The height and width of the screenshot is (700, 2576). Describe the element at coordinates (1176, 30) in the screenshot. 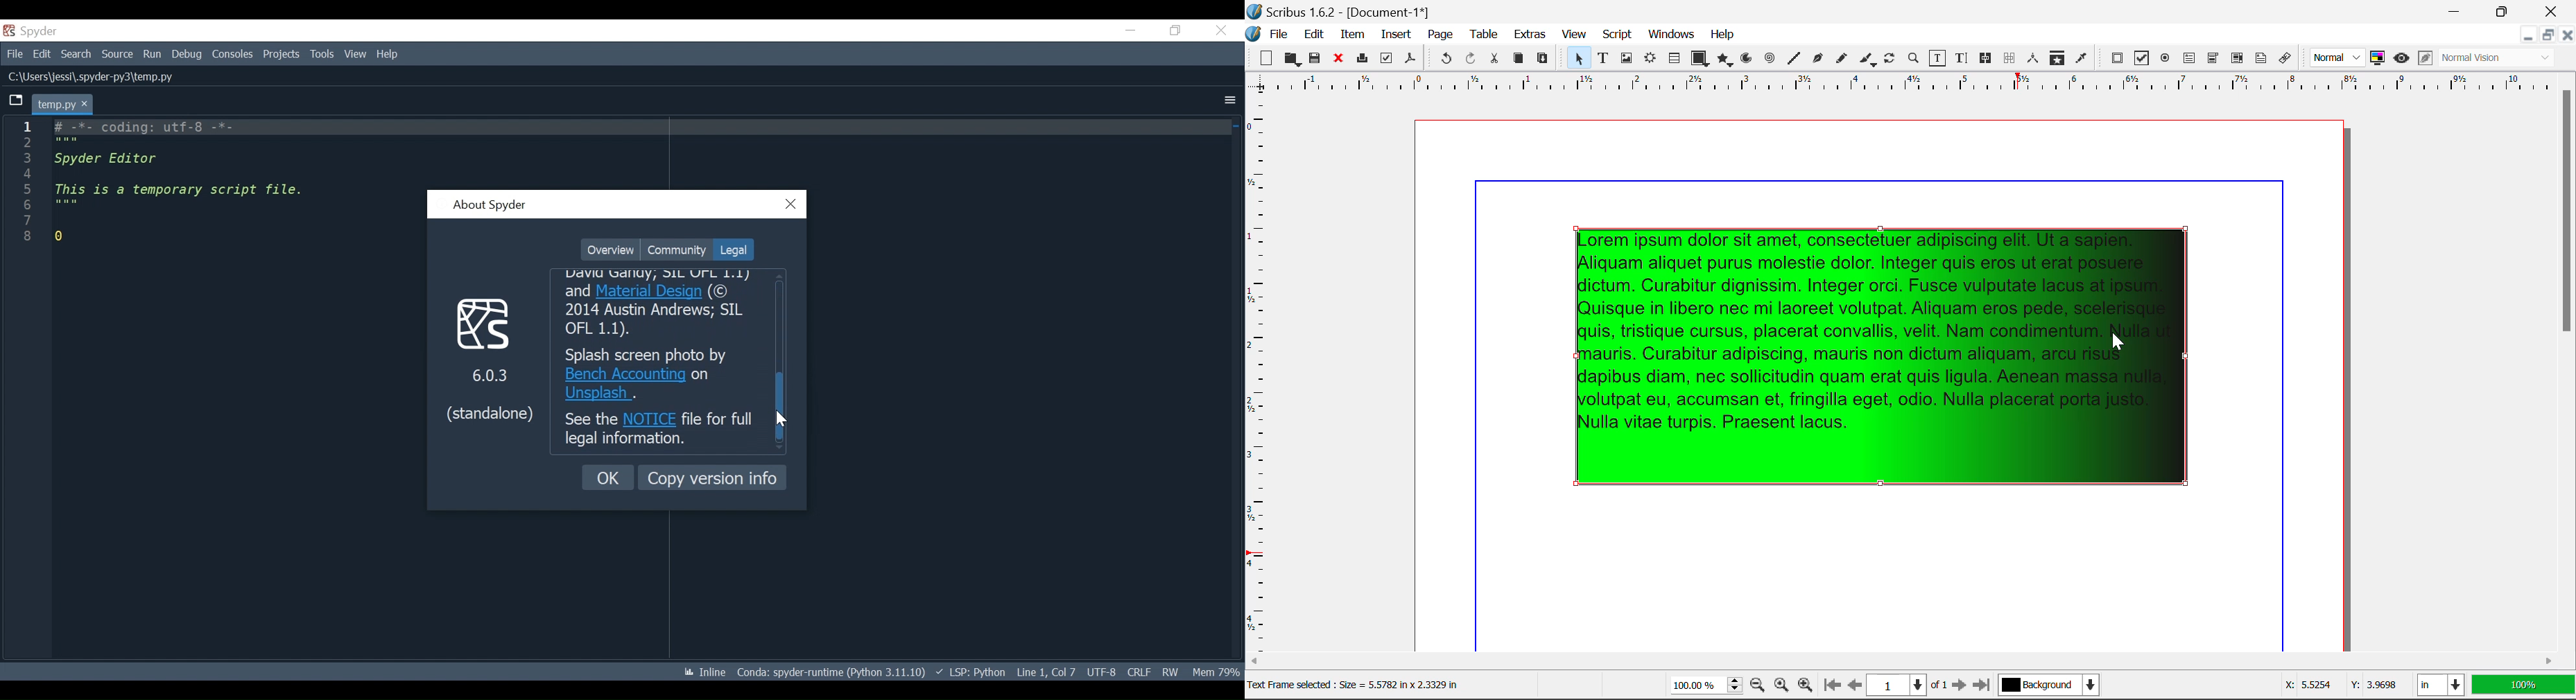

I see `Restore` at that location.